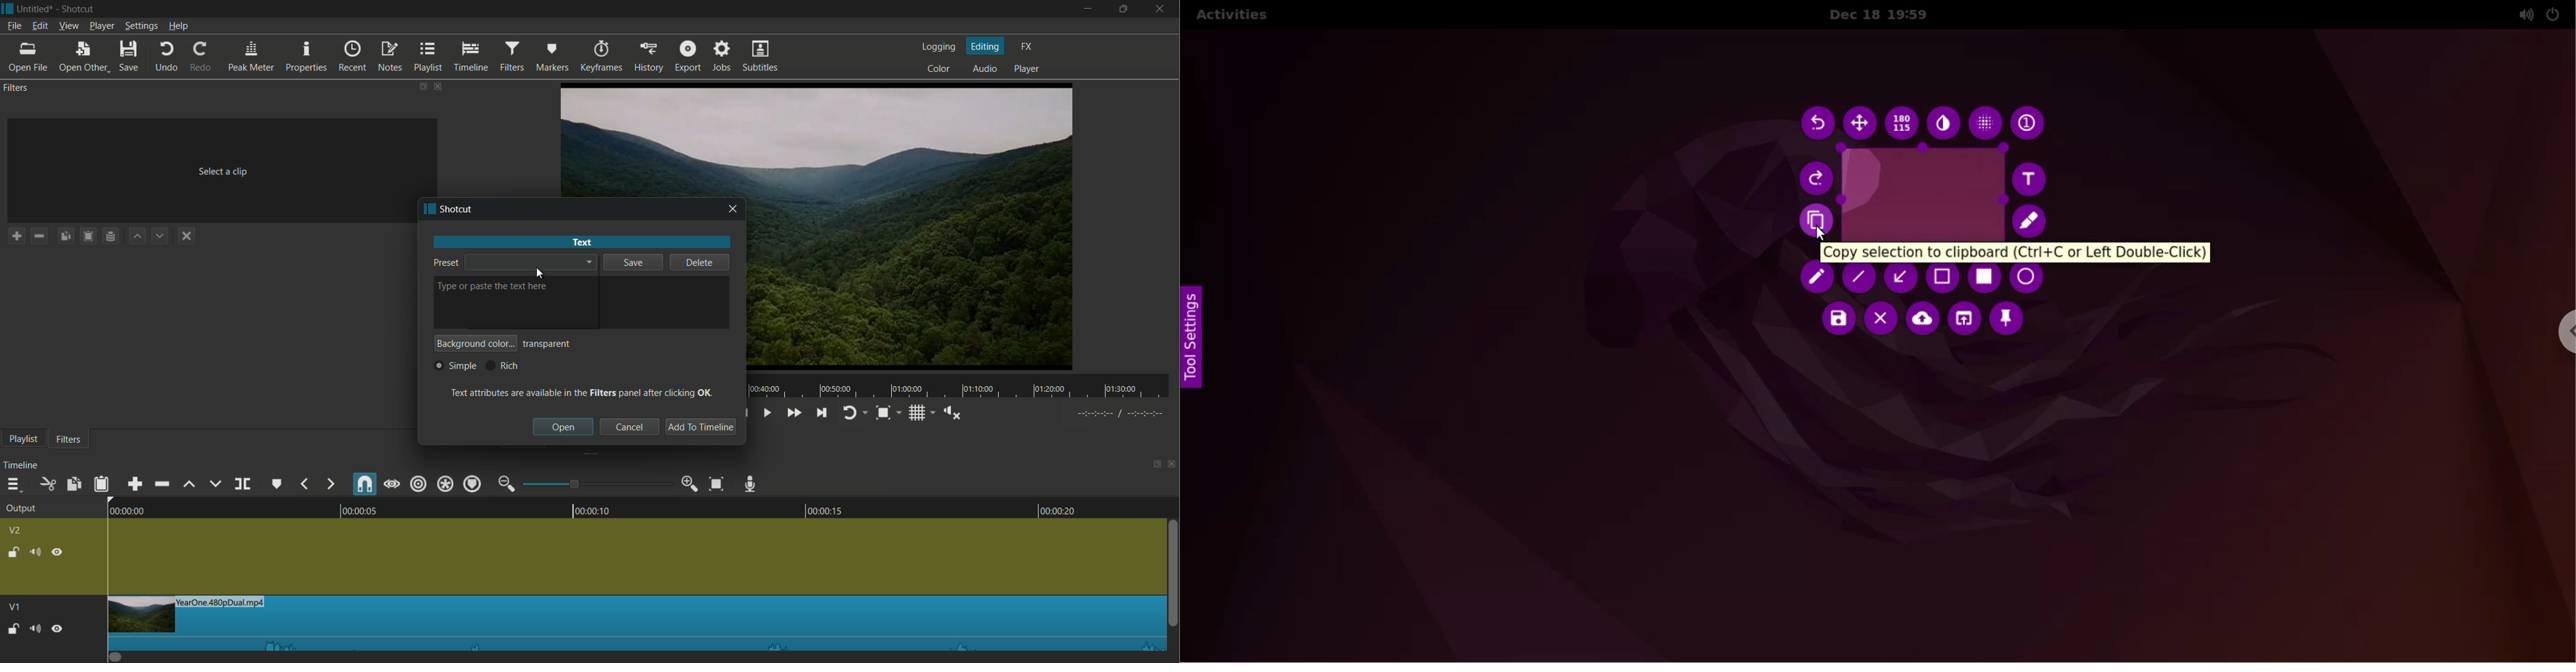 Image resolution: width=2576 pixels, height=672 pixels. What do you see at coordinates (1862, 279) in the screenshot?
I see `line` at bounding box center [1862, 279].